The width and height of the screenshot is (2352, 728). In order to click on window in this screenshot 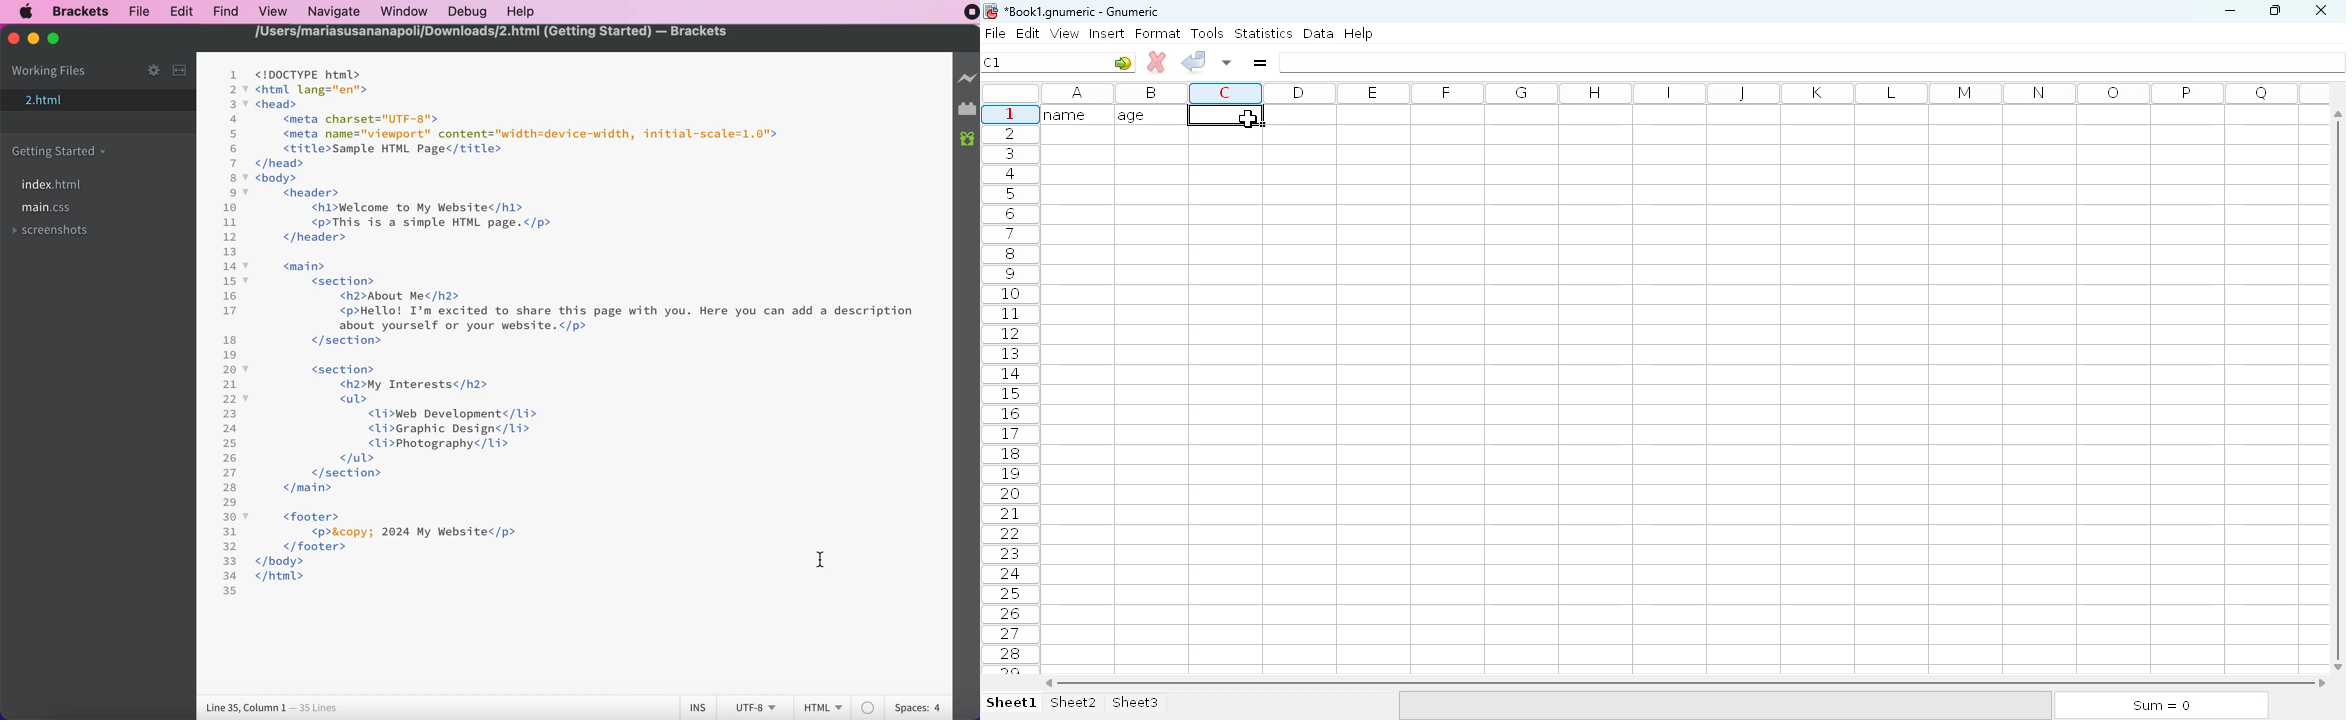, I will do `click(406, 10)`.